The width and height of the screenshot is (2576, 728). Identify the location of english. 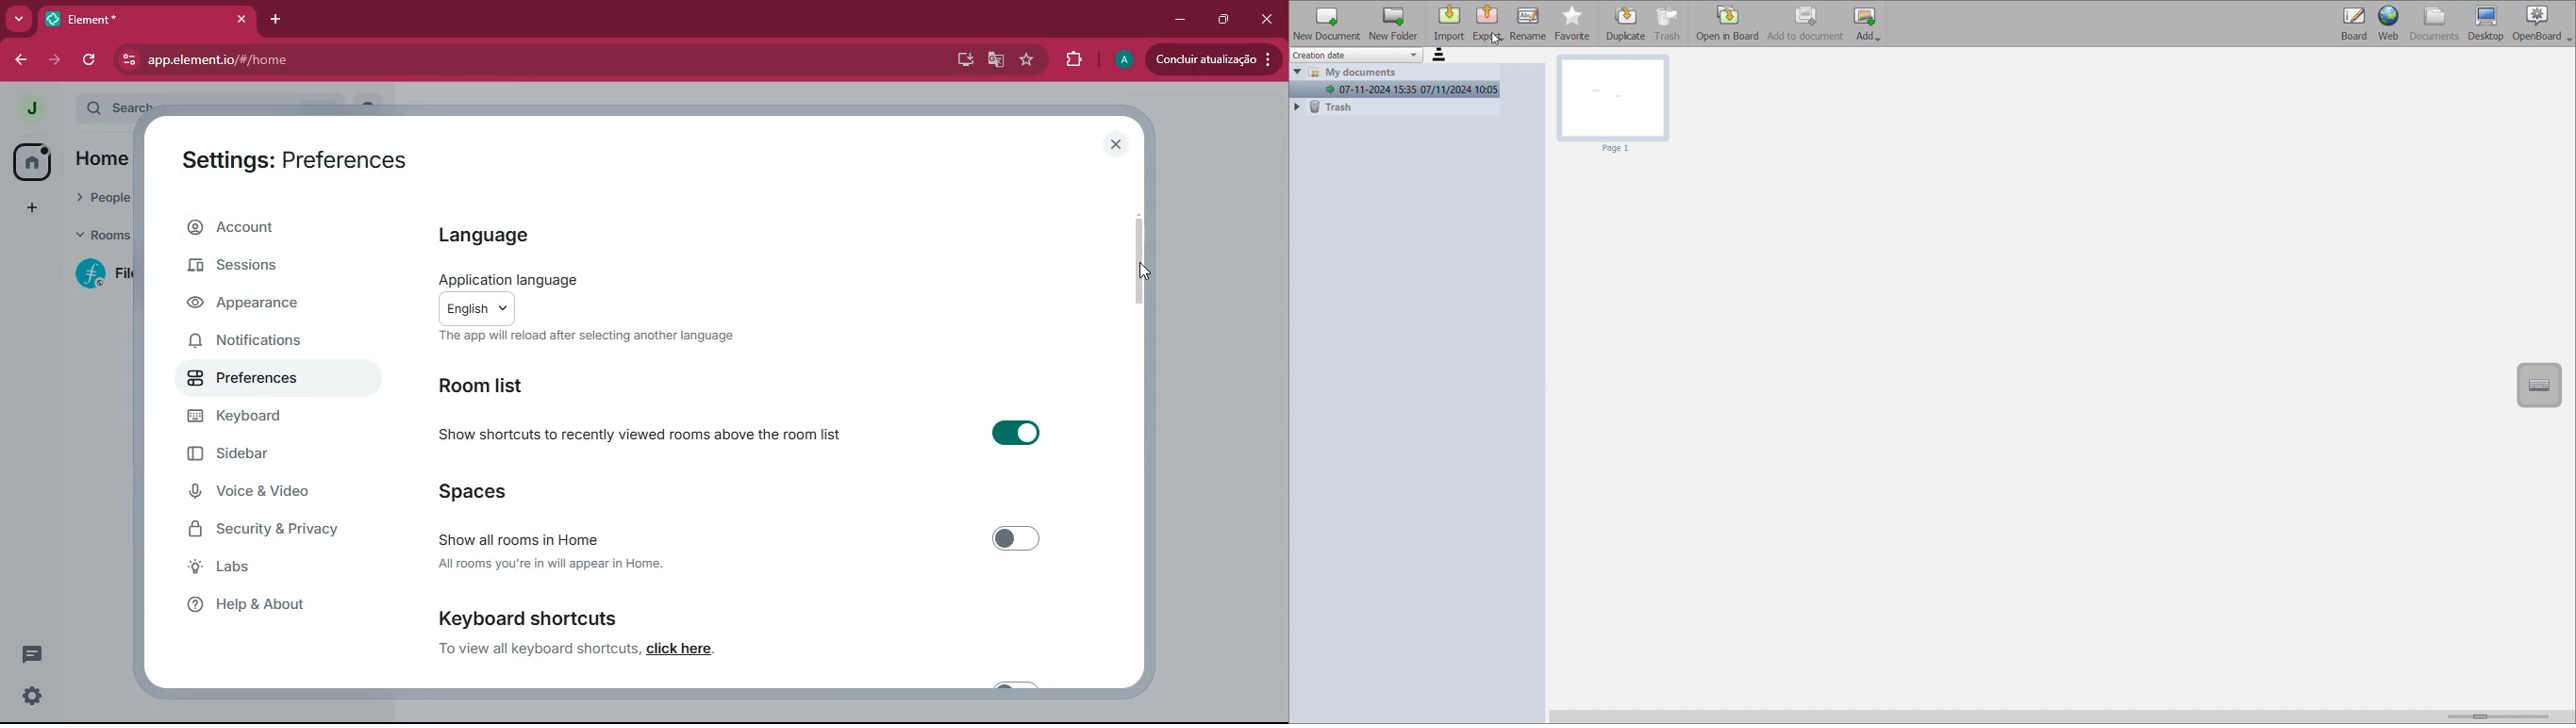
(477, 308).